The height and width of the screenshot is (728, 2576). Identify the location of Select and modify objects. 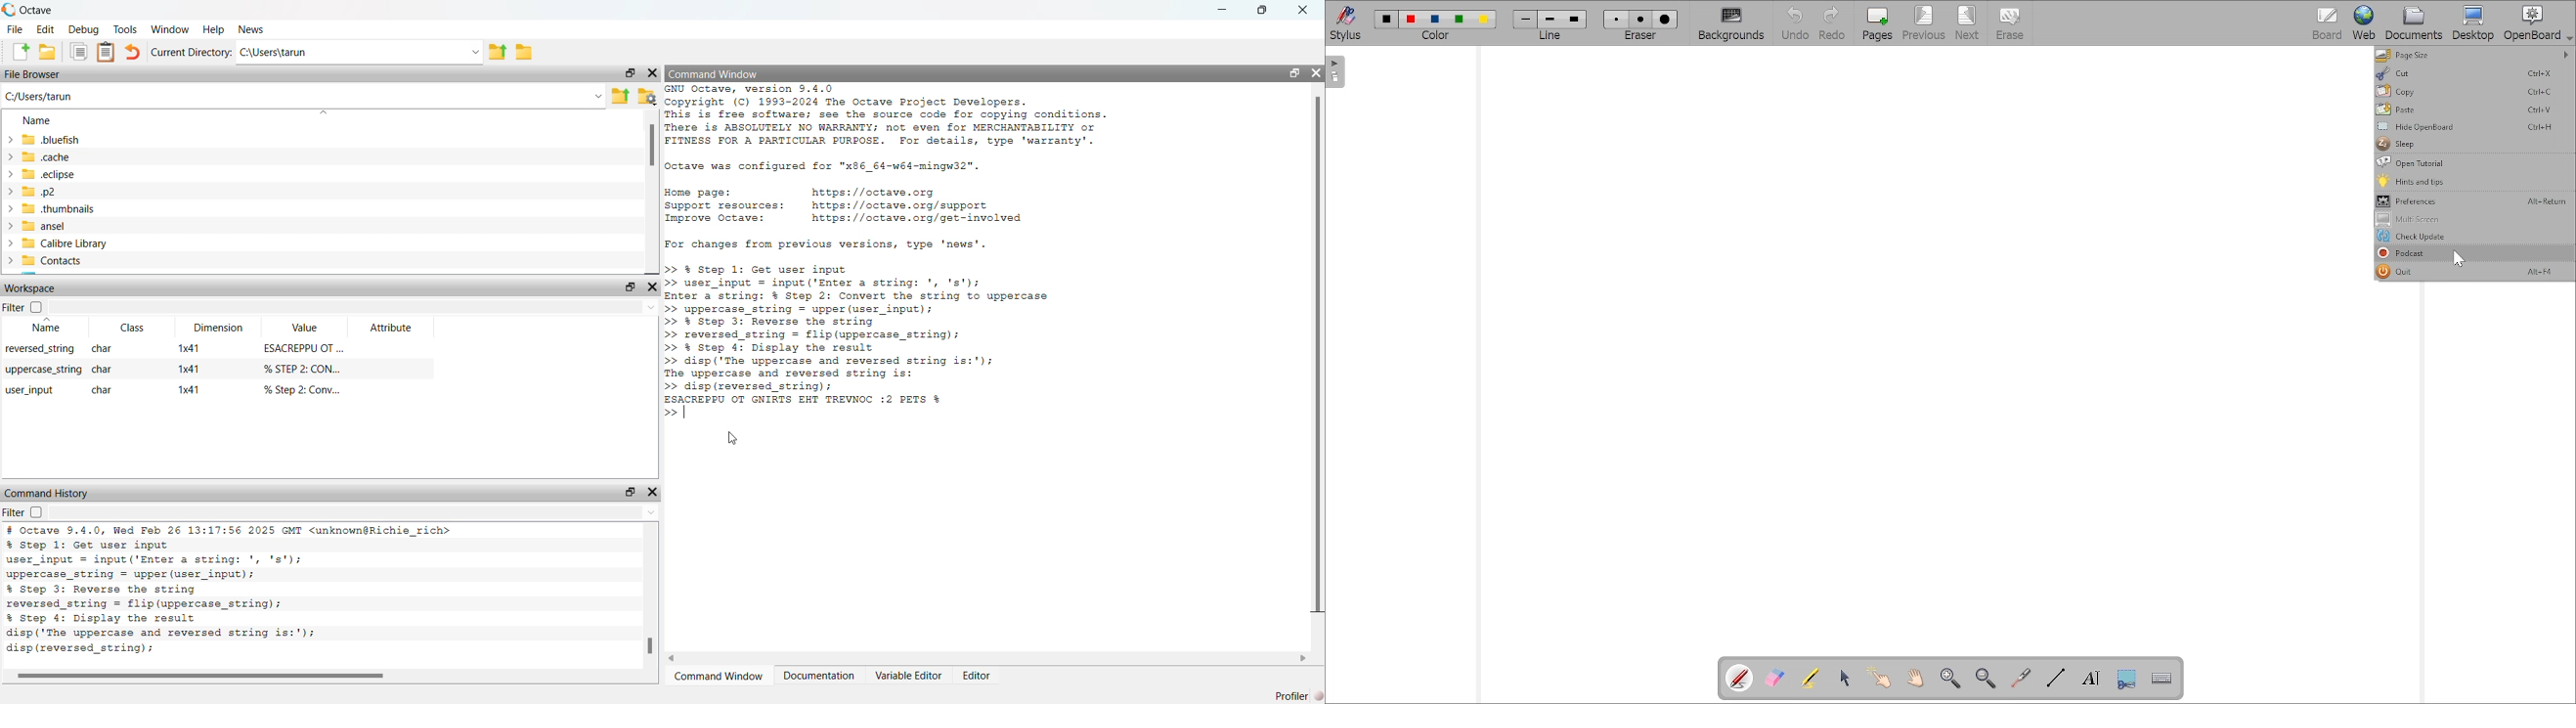
(1844, 679).